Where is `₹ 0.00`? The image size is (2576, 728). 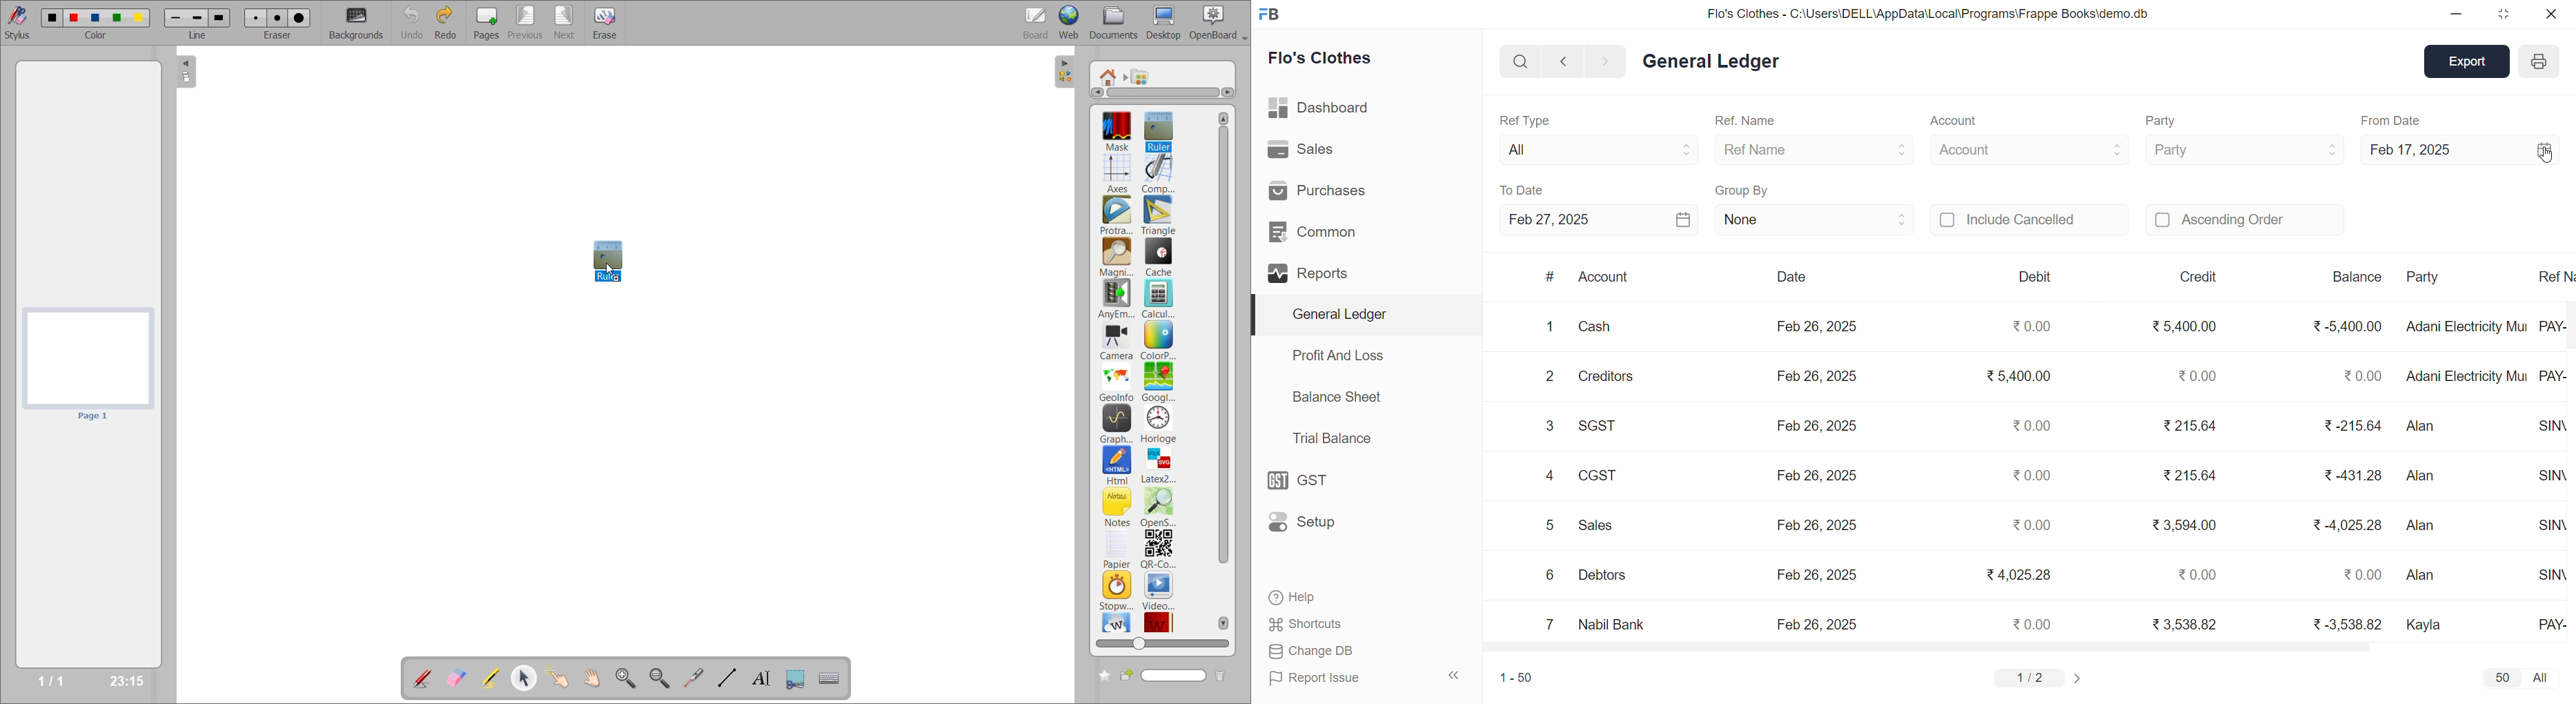 ₹ 0.00 is located at coordinates (2358, 373).